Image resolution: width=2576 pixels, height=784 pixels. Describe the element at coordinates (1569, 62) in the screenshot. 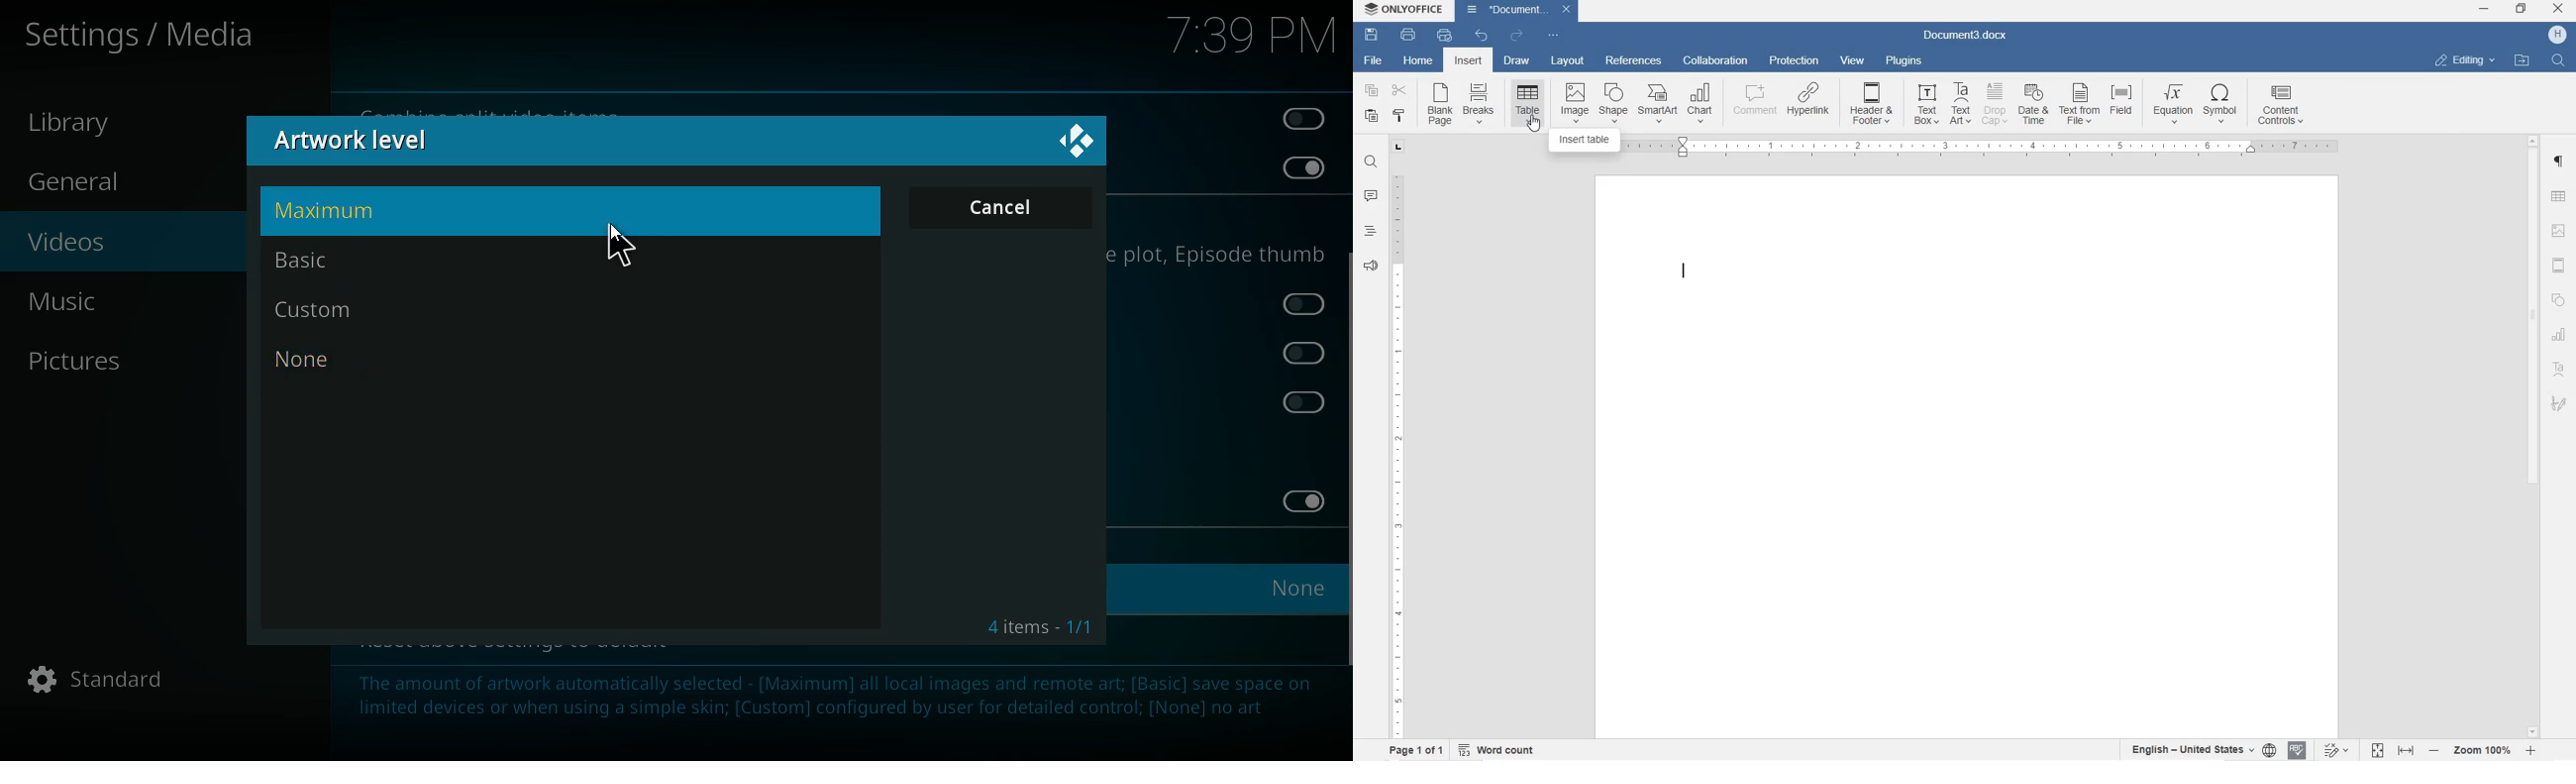

I see `LAYOUT` at that location.